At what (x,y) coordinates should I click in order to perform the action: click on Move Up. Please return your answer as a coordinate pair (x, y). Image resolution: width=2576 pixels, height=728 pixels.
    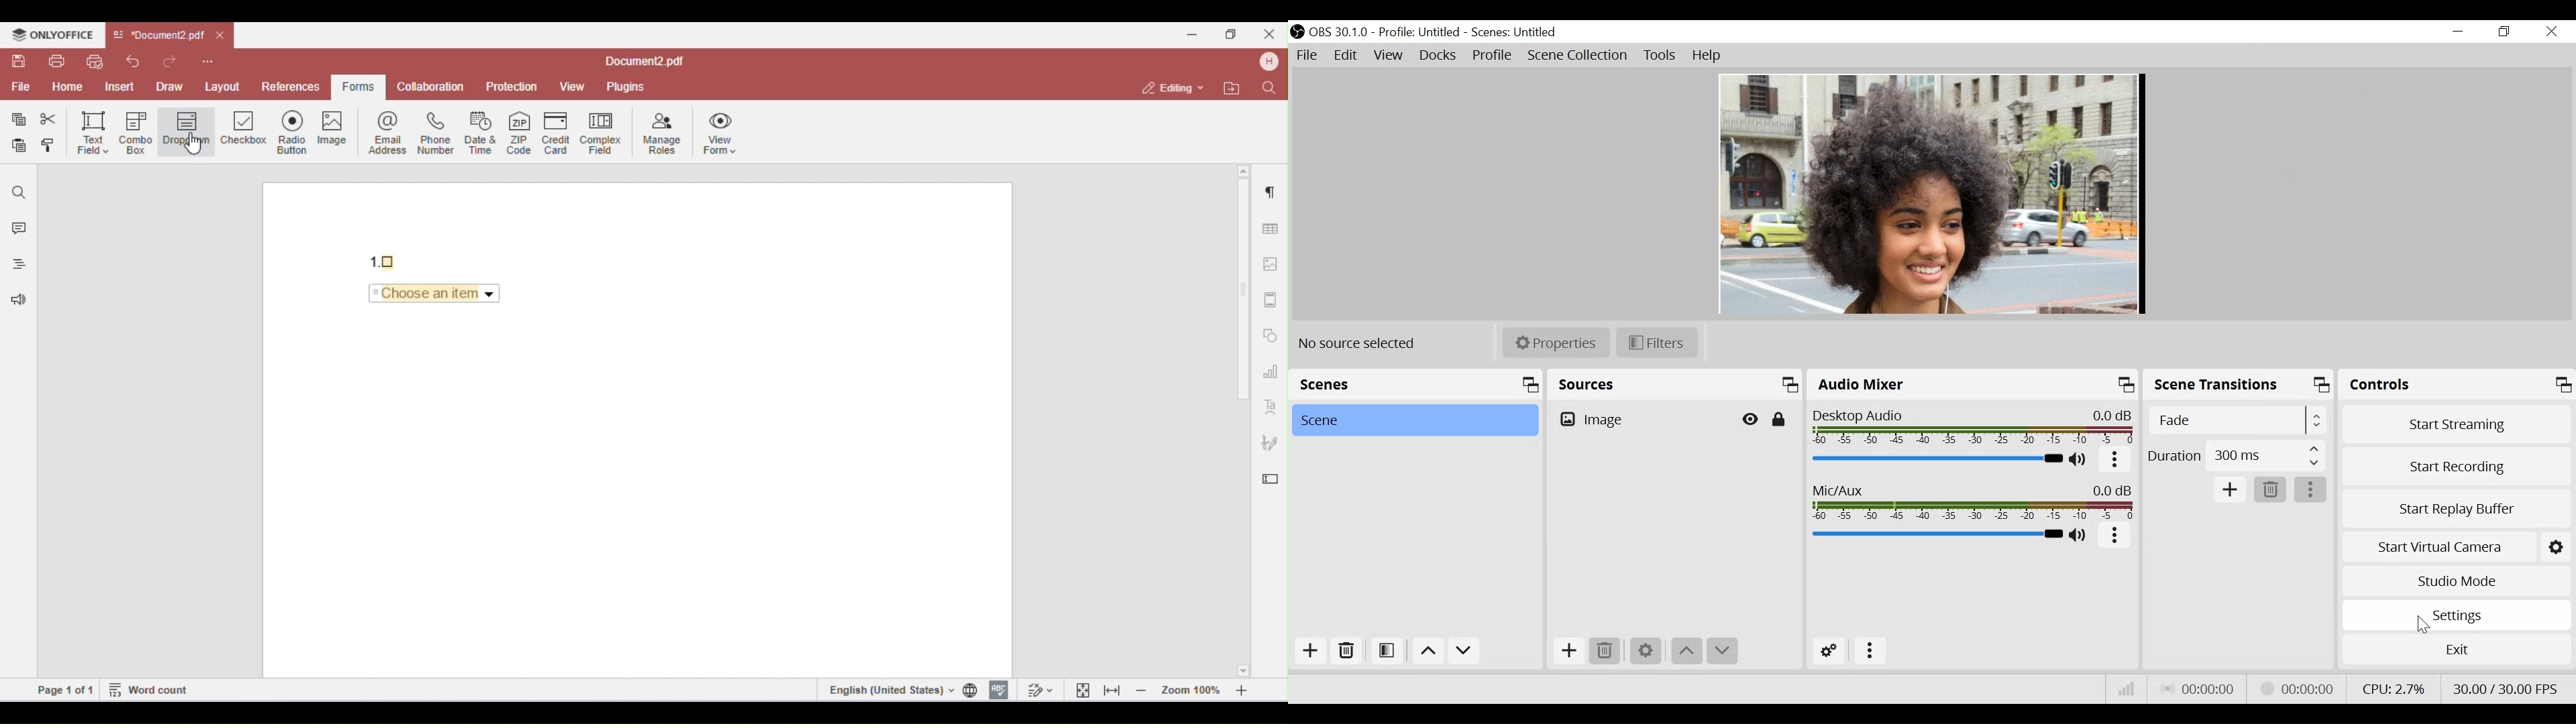
    Looking at the image, I should click on (1685, 650).